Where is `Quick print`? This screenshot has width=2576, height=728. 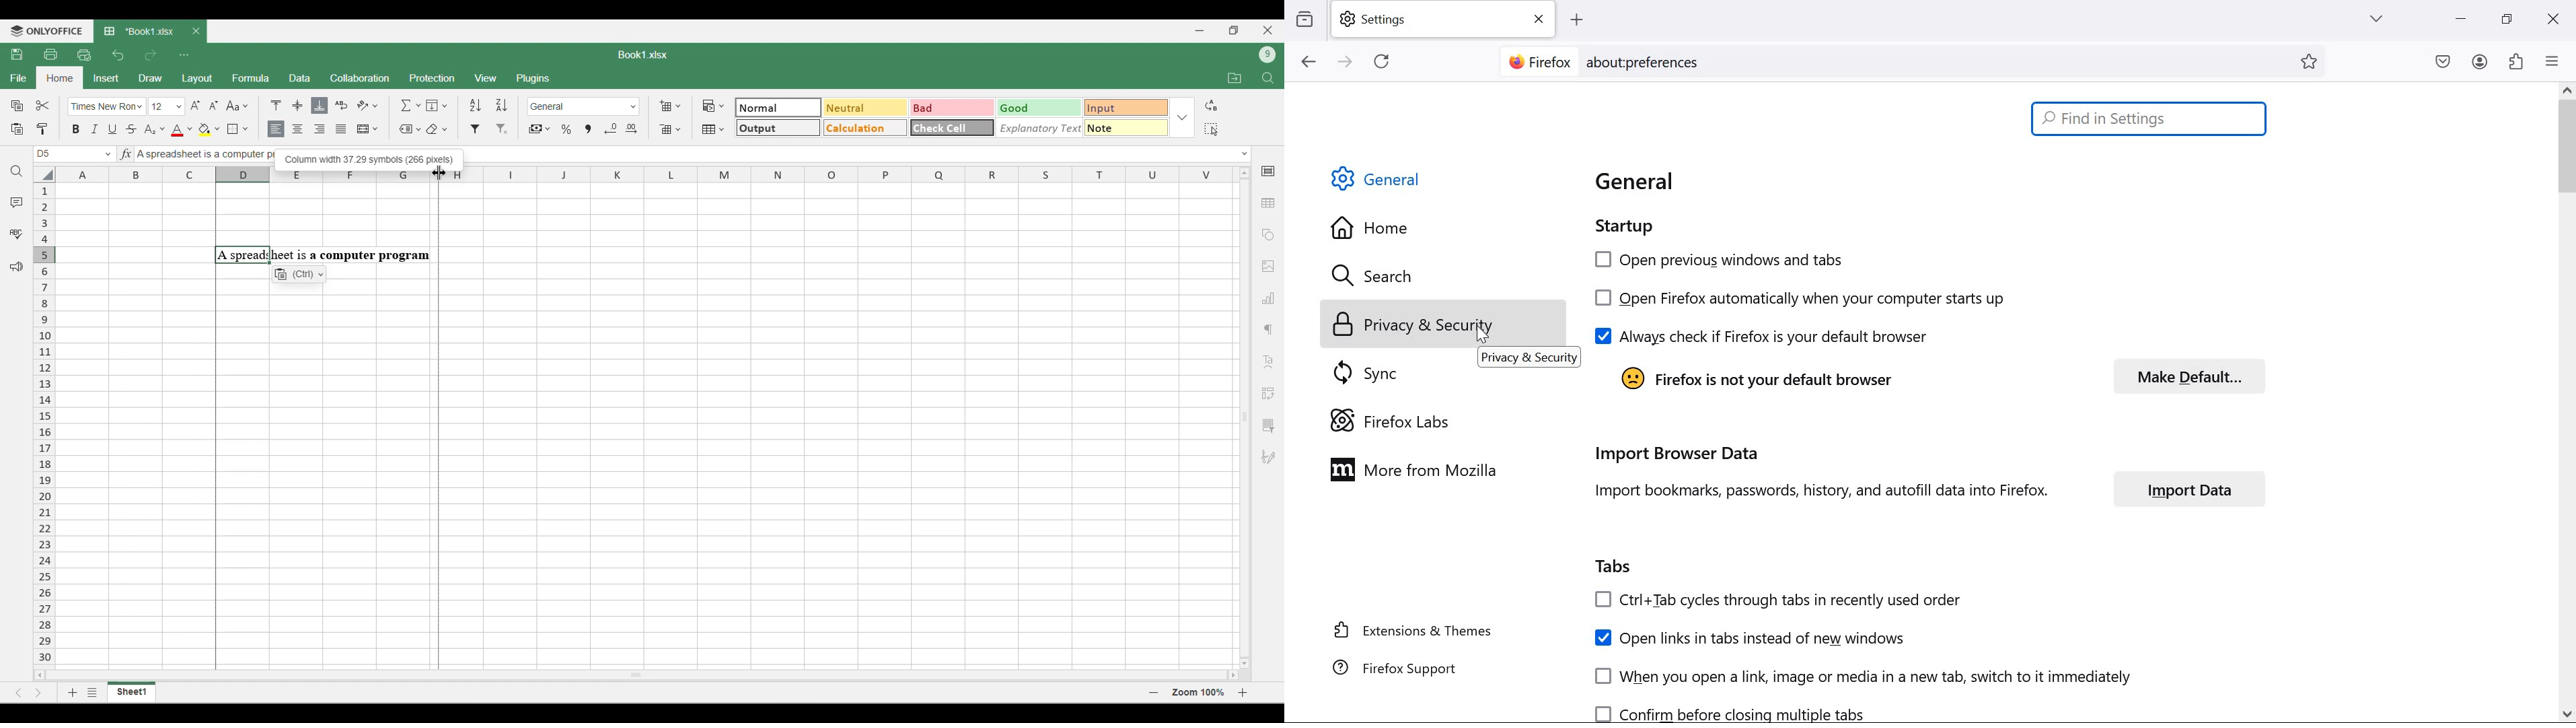
Quick print is located at coordinates (84, 55).